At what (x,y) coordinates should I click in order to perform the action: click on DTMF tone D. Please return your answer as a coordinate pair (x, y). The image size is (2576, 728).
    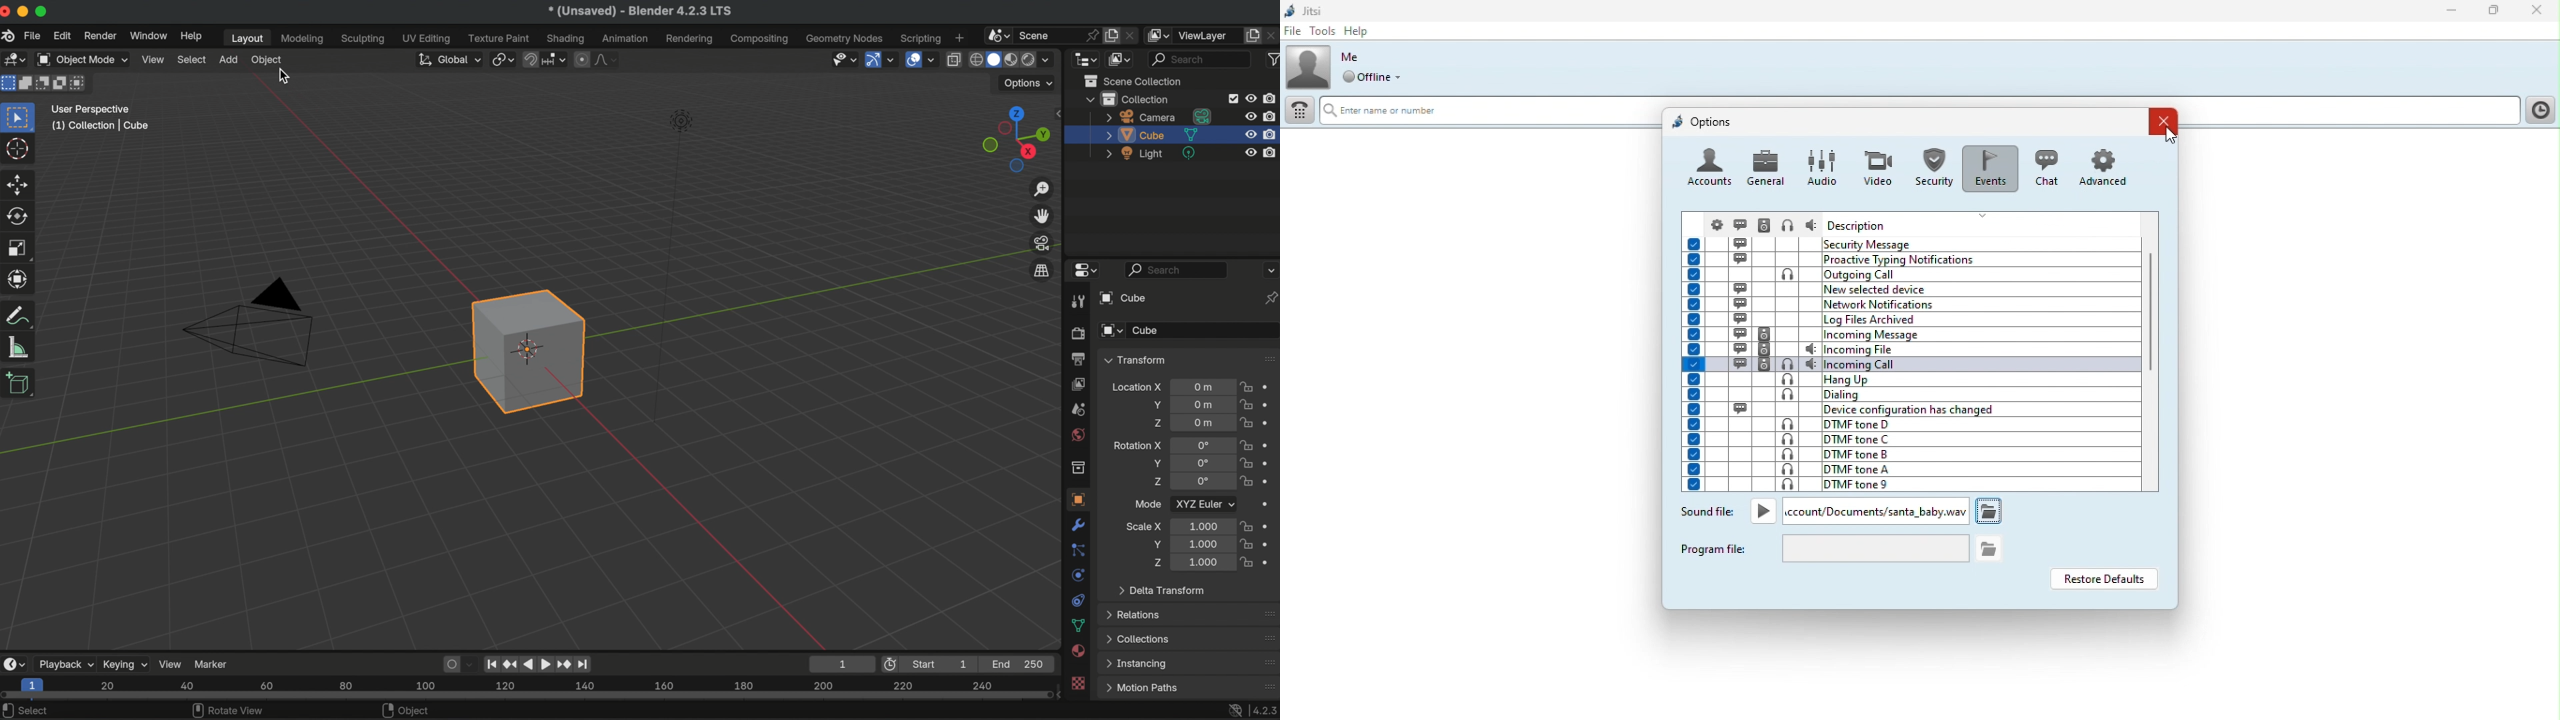
    Looking at the image, I should click on (1899, 423).